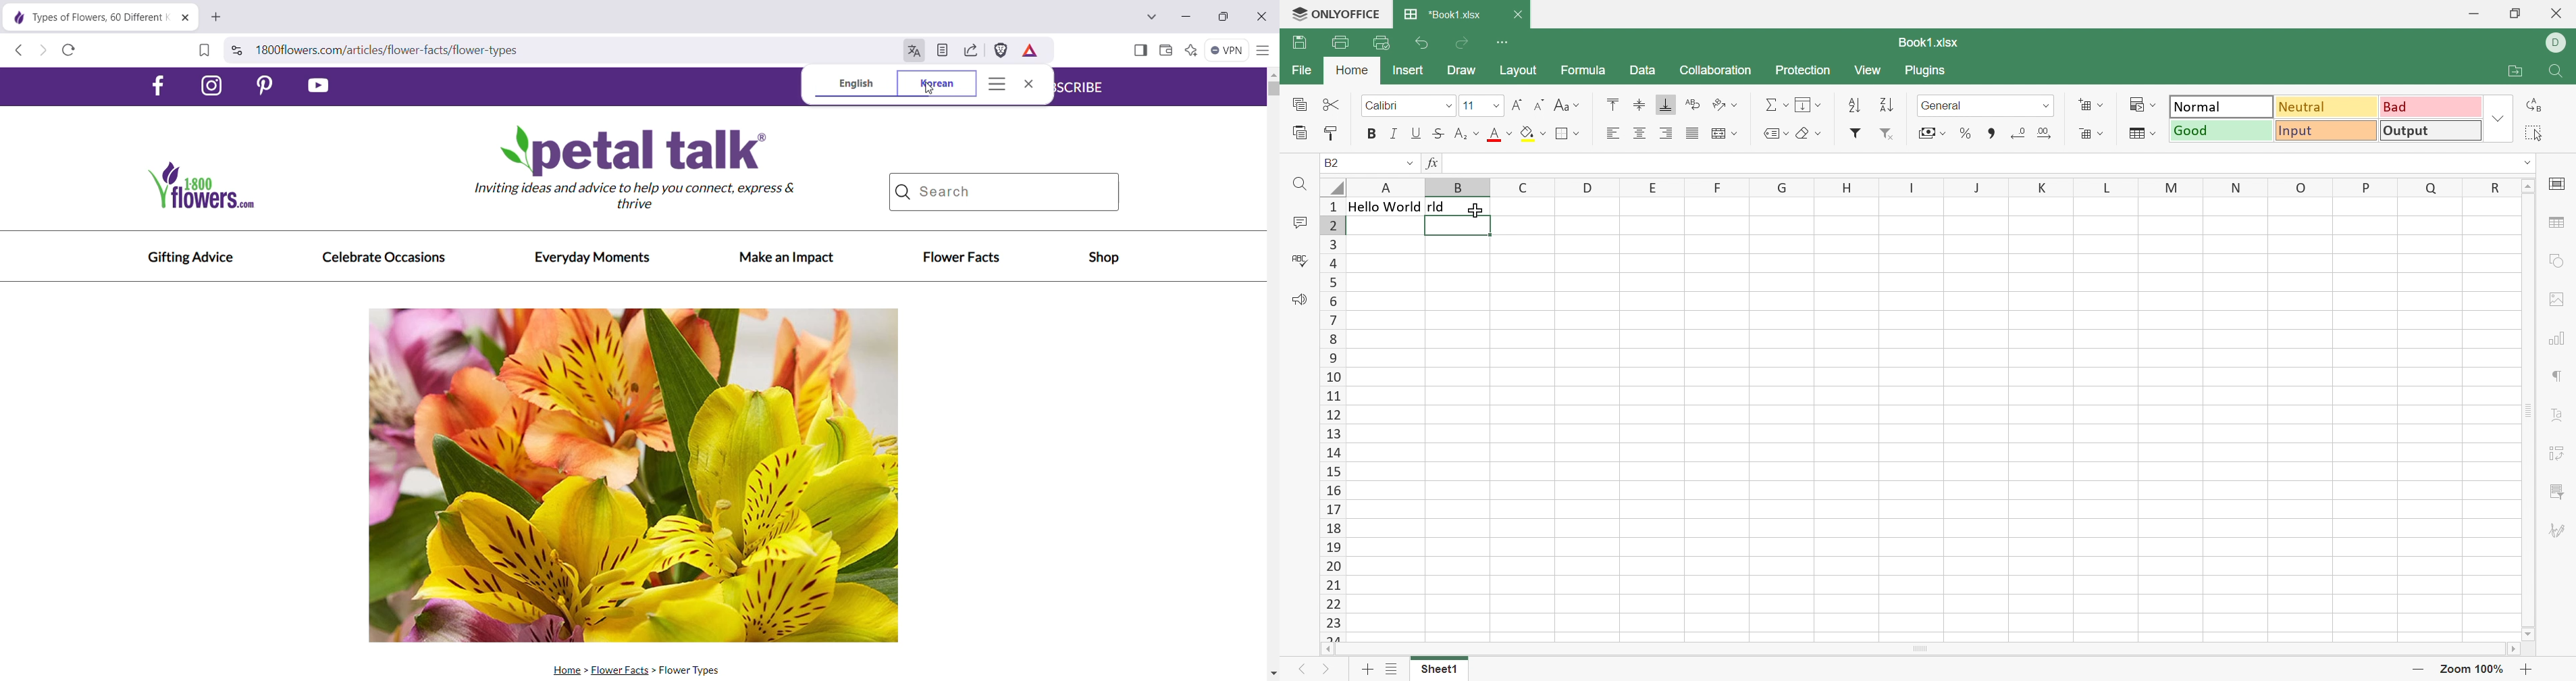 Image resolution: width=2576 pixels, height=700 pixels. What do you see at coordinates (2091, 131) in the screenshot?
I see `Decreace cells` at bounding box center [2091, 131].